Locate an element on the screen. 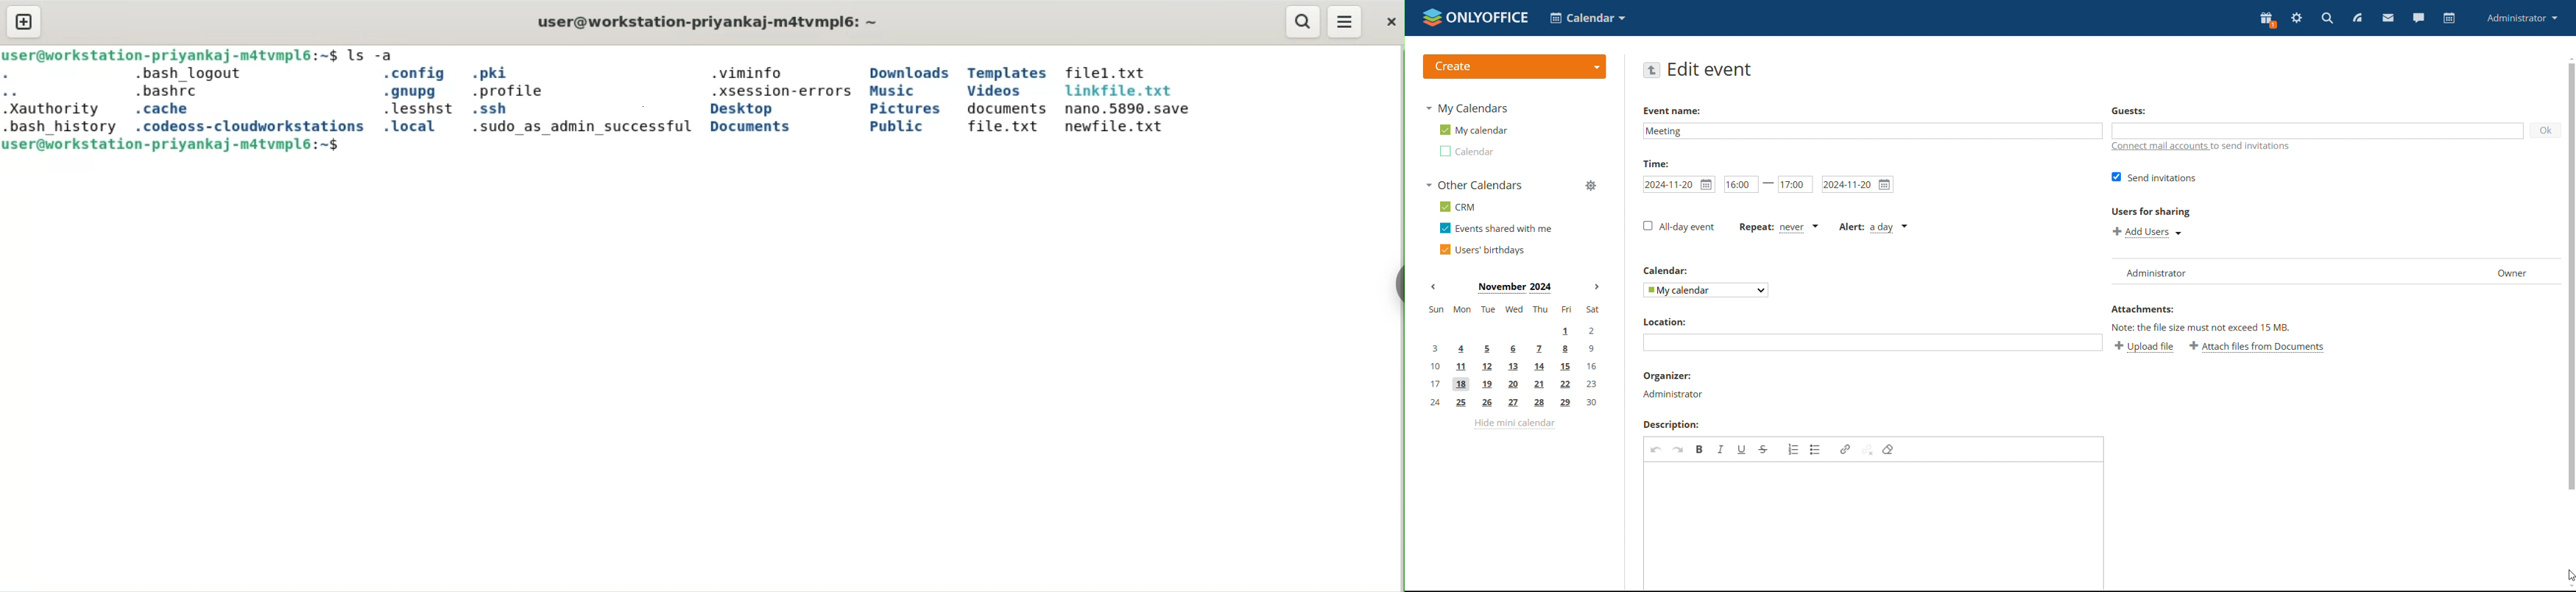 The height and width of the screenshot is (616, 2576). profile is located at coordinates (2522, 19).